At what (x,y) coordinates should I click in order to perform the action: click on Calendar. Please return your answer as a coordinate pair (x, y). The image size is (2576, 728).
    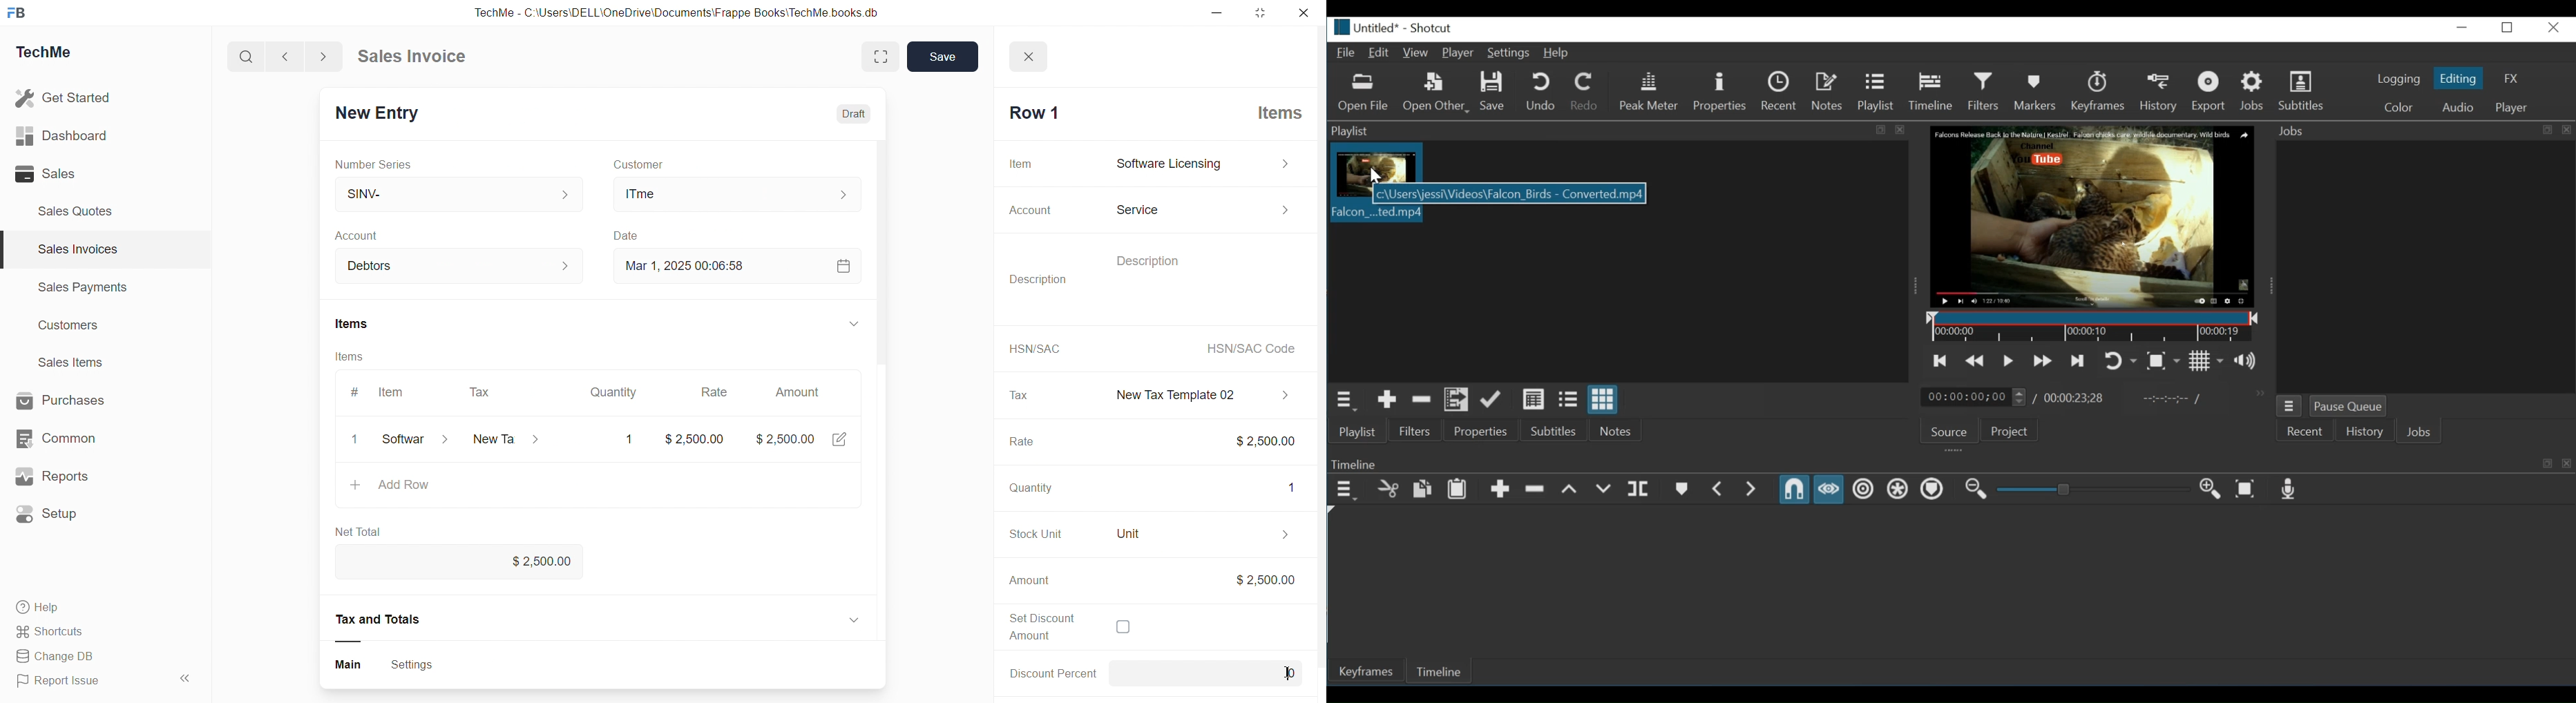
    Looking at the image, I should click on (839, 269).